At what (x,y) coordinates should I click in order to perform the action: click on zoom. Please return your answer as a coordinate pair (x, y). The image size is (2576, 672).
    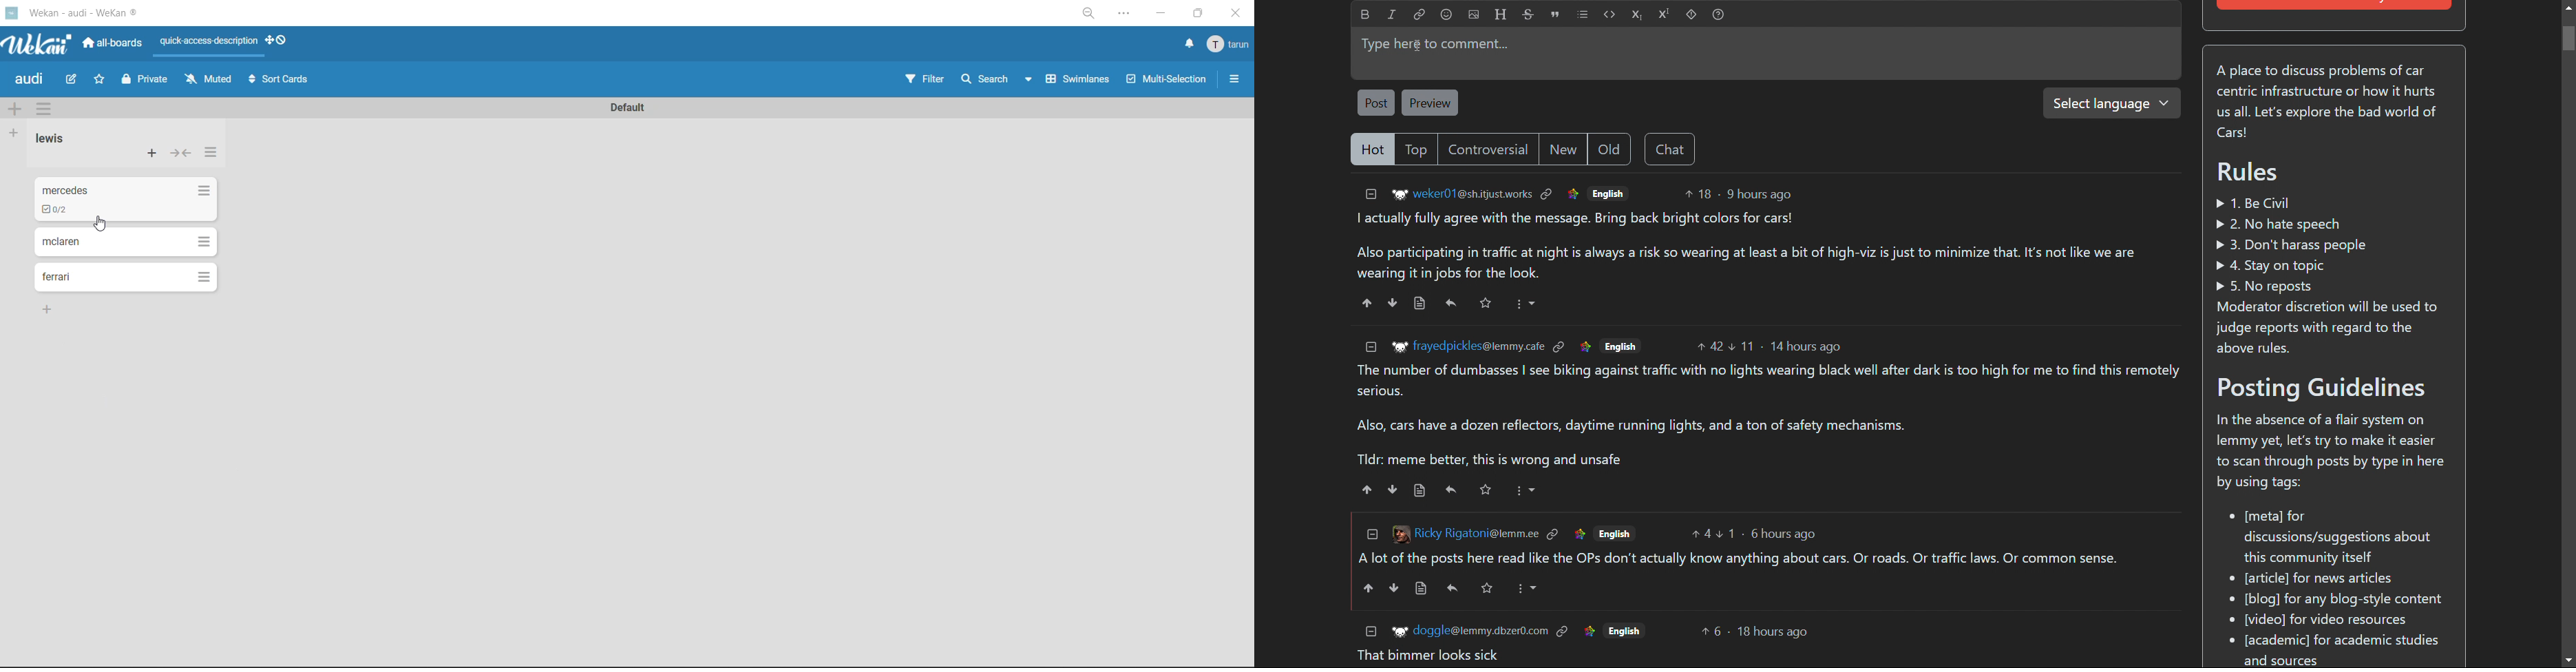
    Looking at the image, I should click on (1087, 13).